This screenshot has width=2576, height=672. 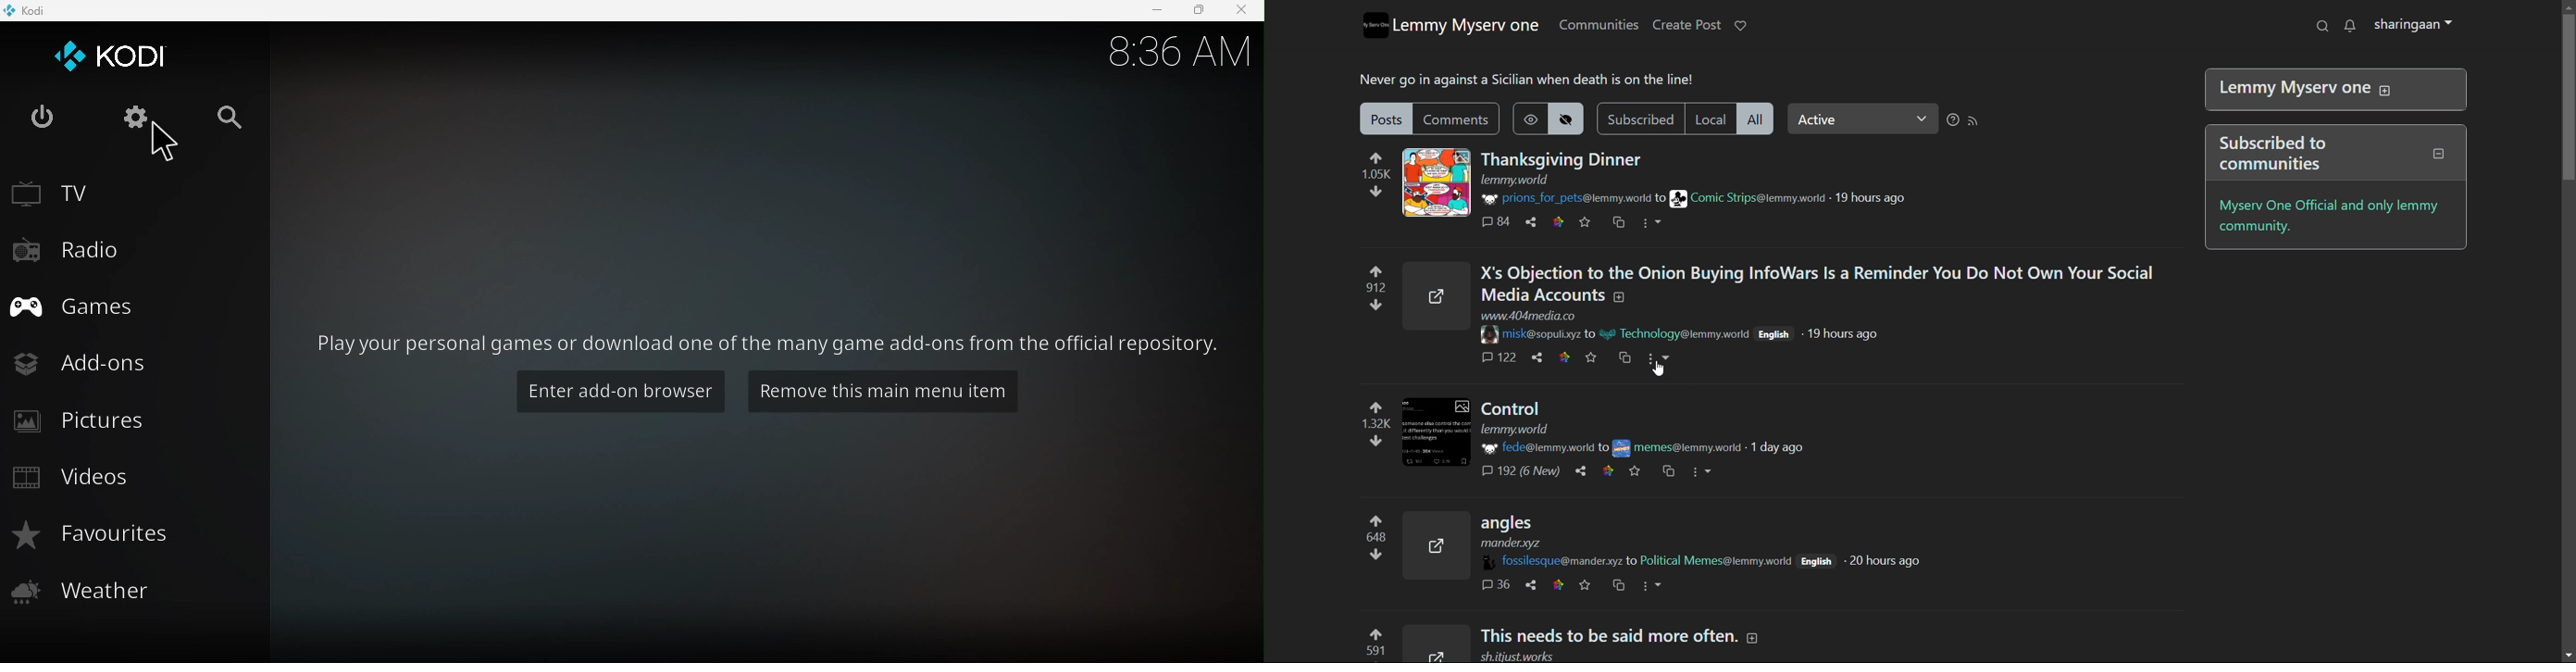 What do you see at coordinates (131, 362) in the screenshot?
I see `Add-ons` at bounding box center [131, 362].